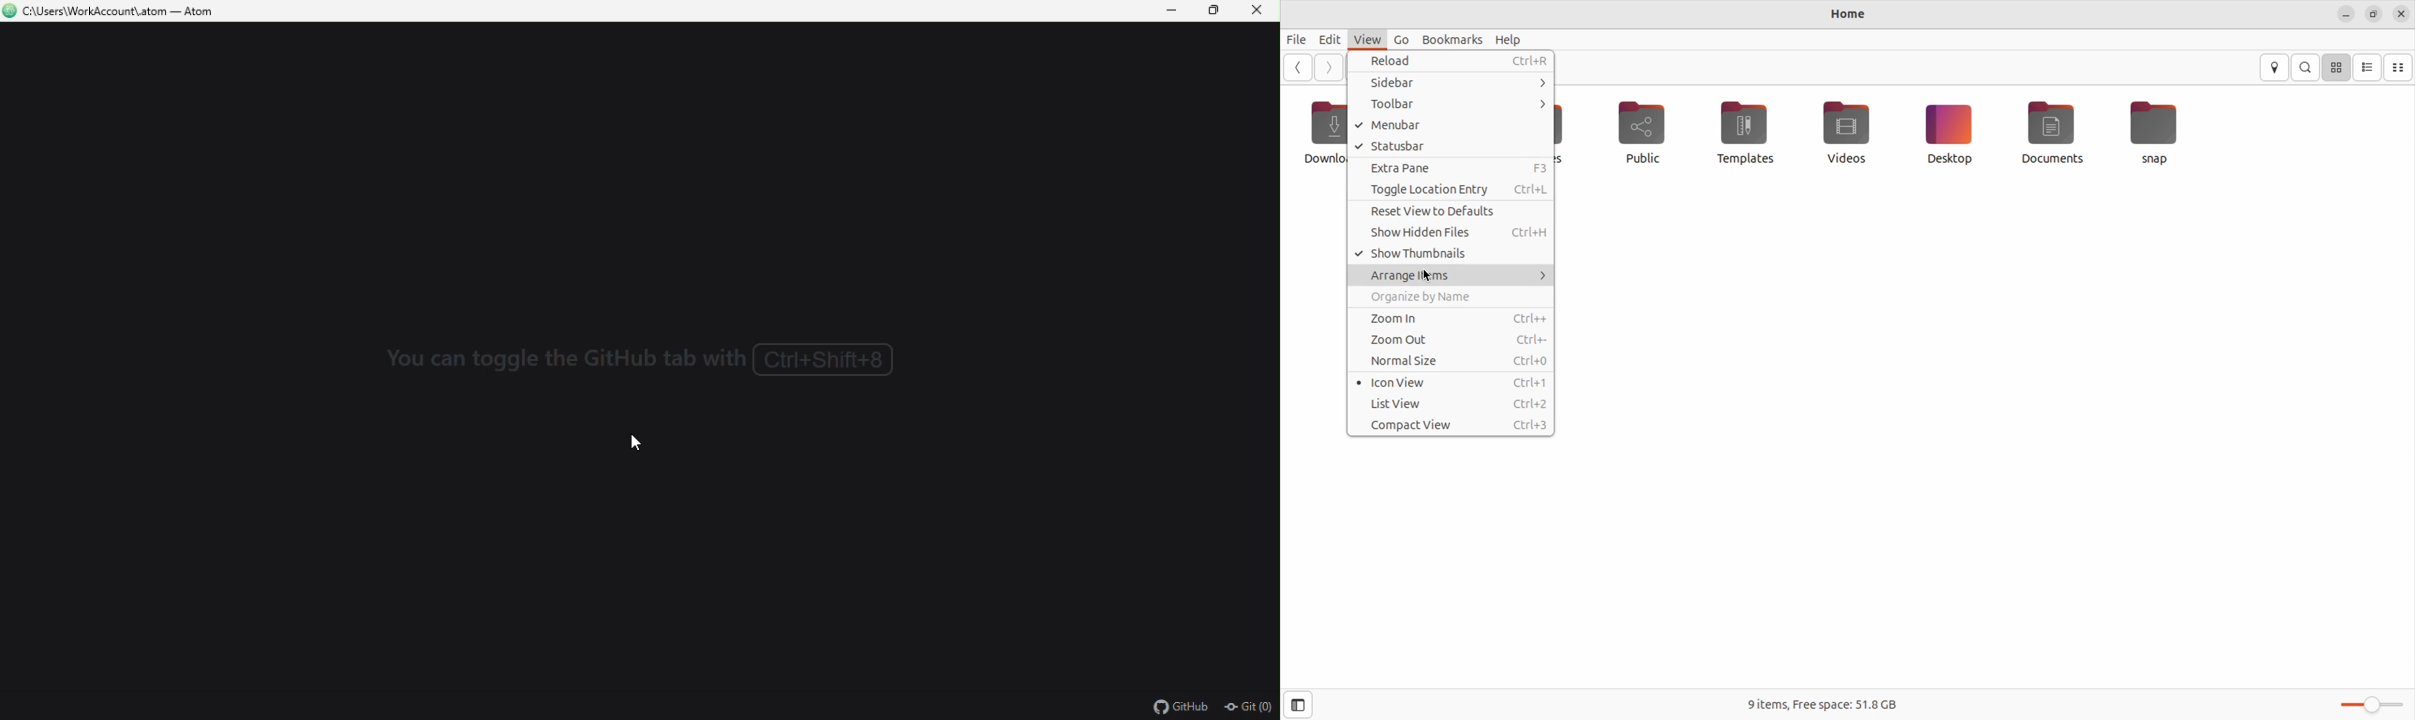  What do you see at coordinates (1250, 708) in the screenshot?
I see `git` at bounding box center [1250, 708].